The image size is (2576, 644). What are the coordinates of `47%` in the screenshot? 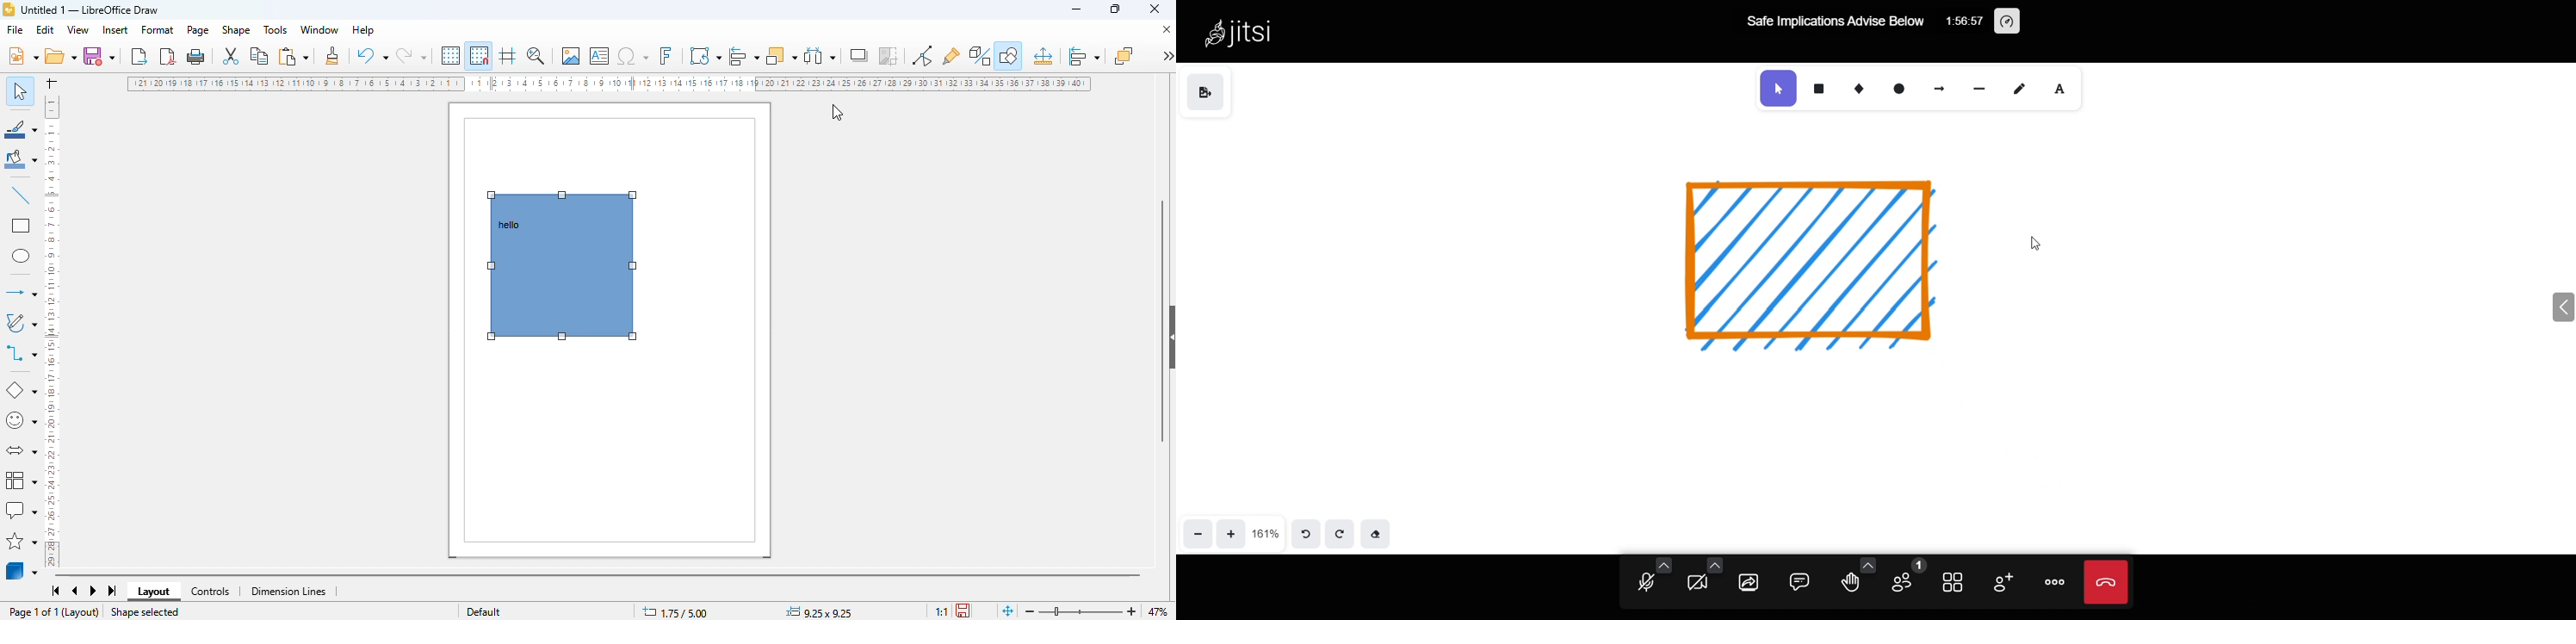 It's located at (1157, 611).